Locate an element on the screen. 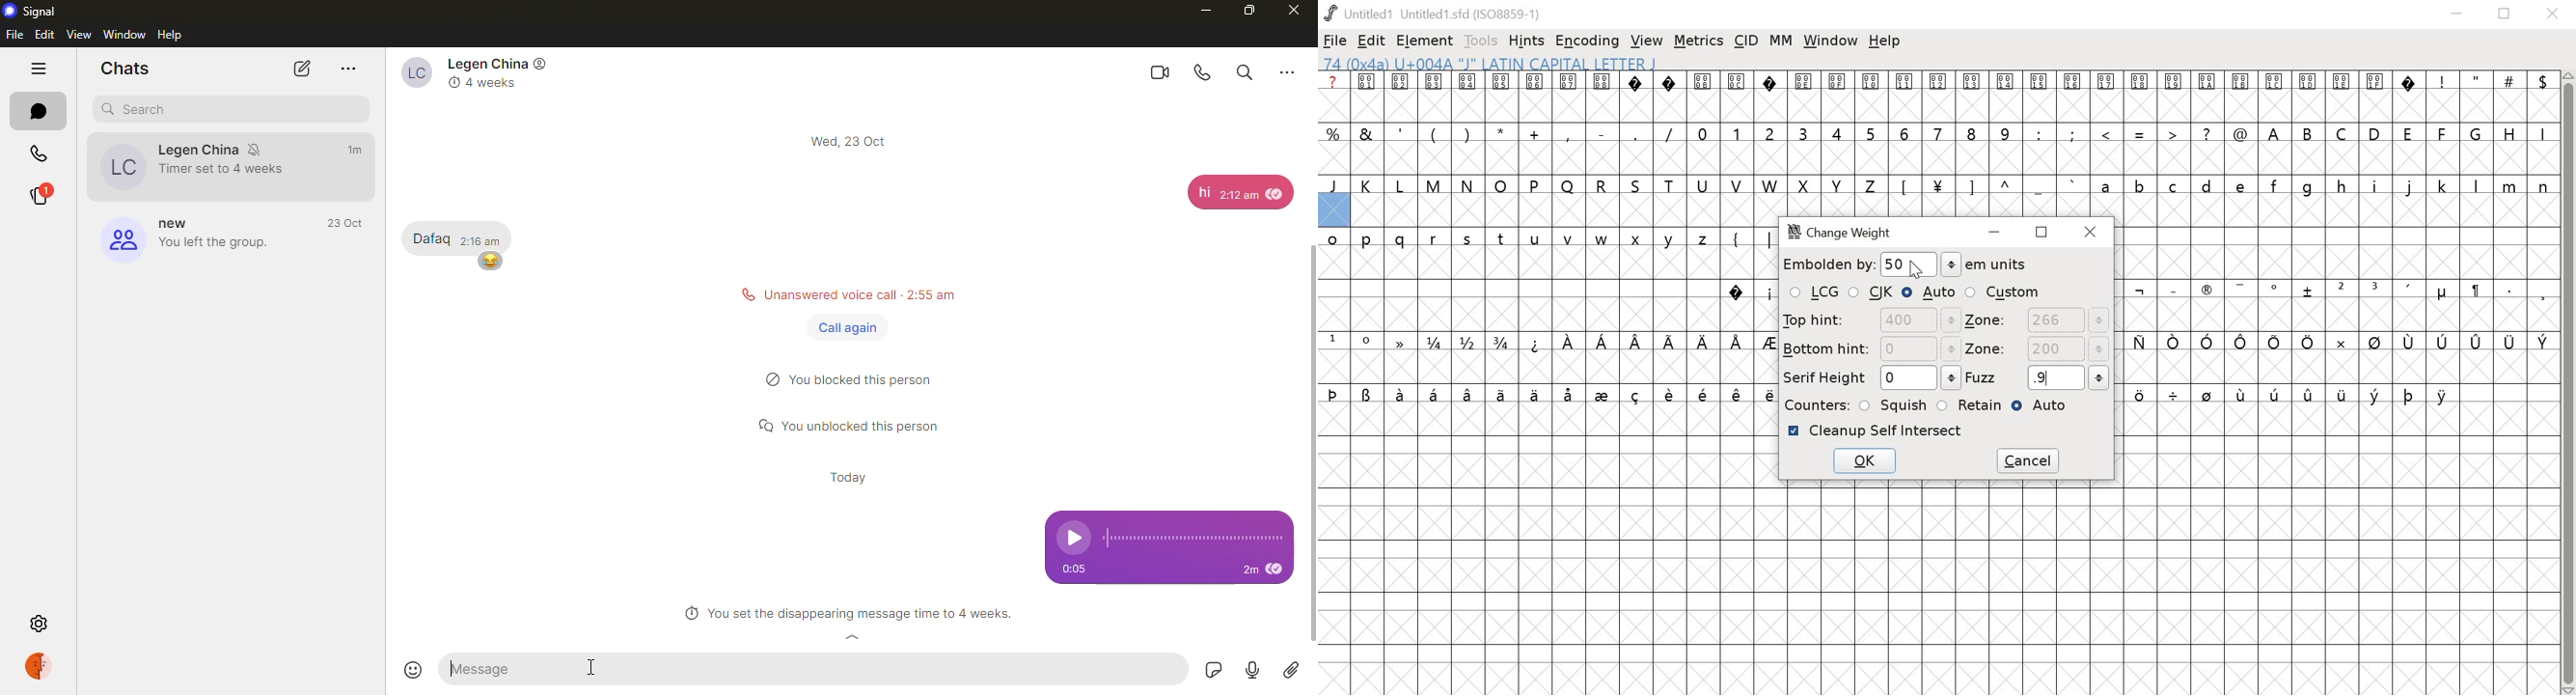  AUTO is located at coordinates (1930, 292).